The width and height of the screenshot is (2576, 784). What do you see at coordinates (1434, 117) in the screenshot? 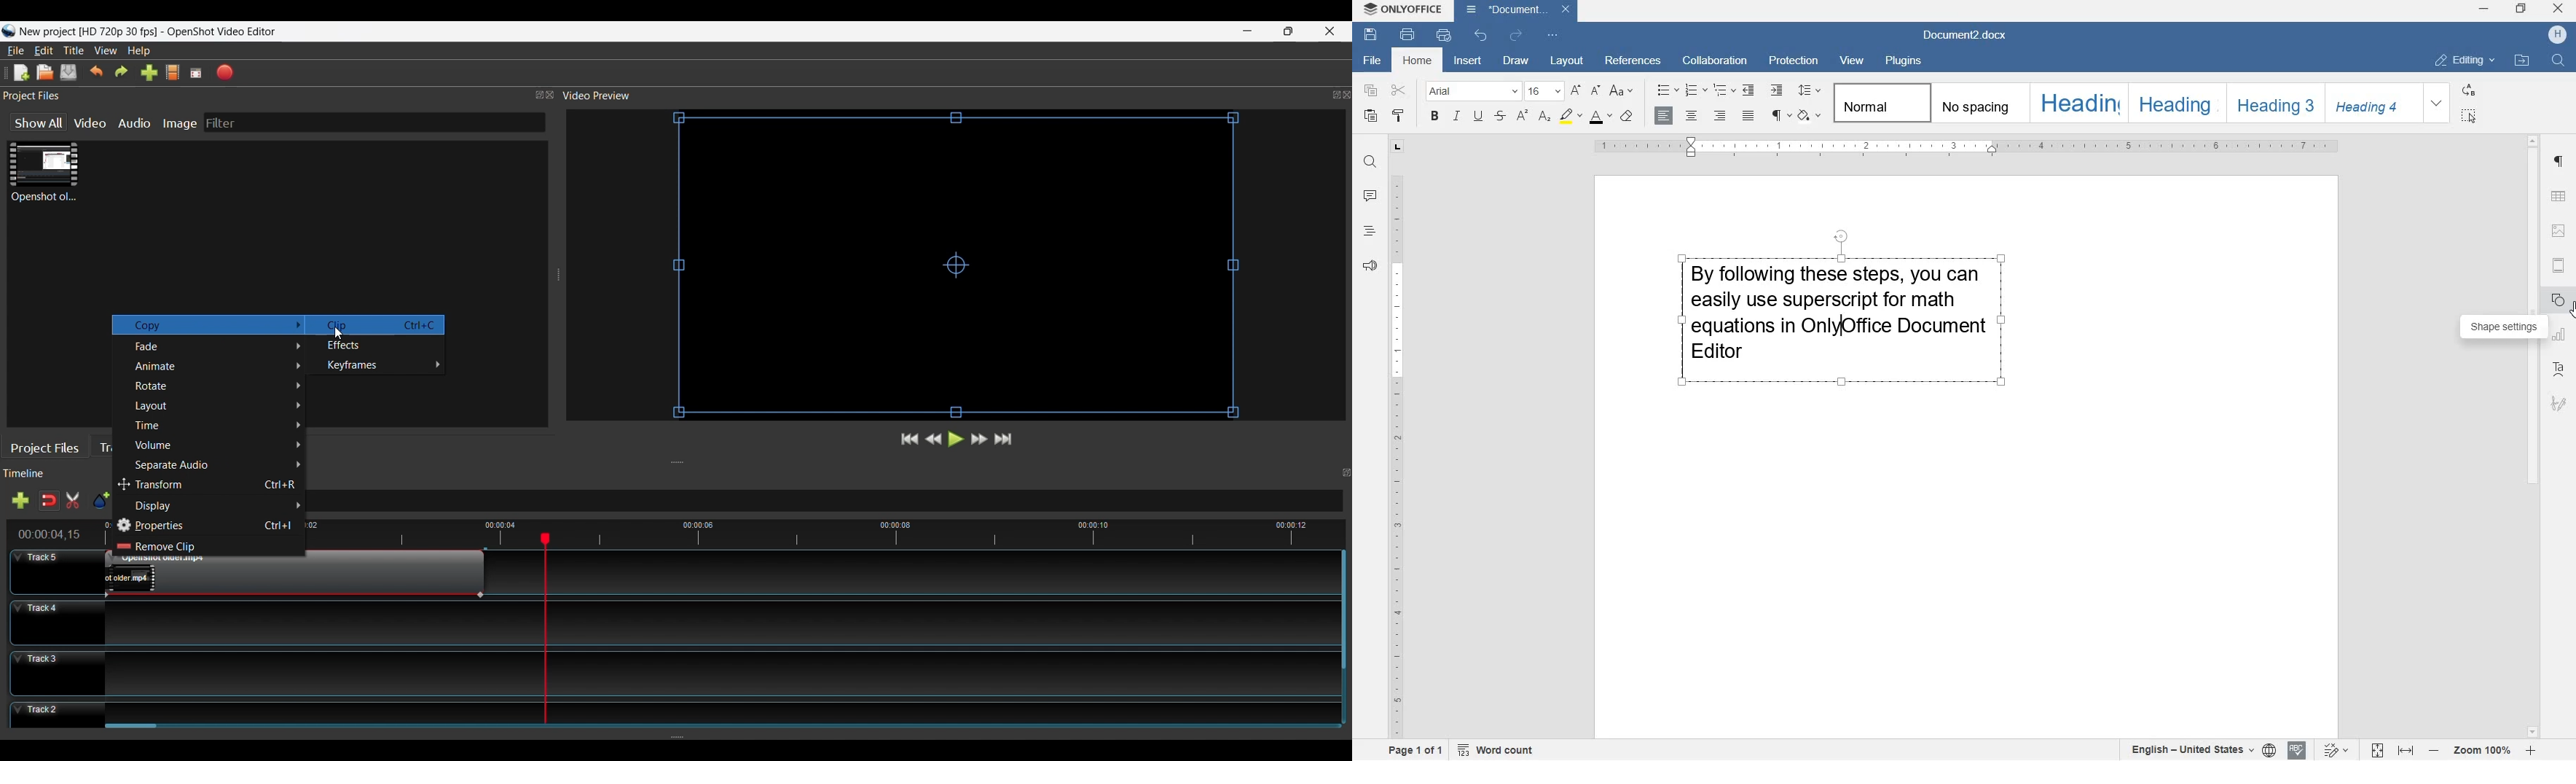
I see `bold` at bounding box center [1434, 117].